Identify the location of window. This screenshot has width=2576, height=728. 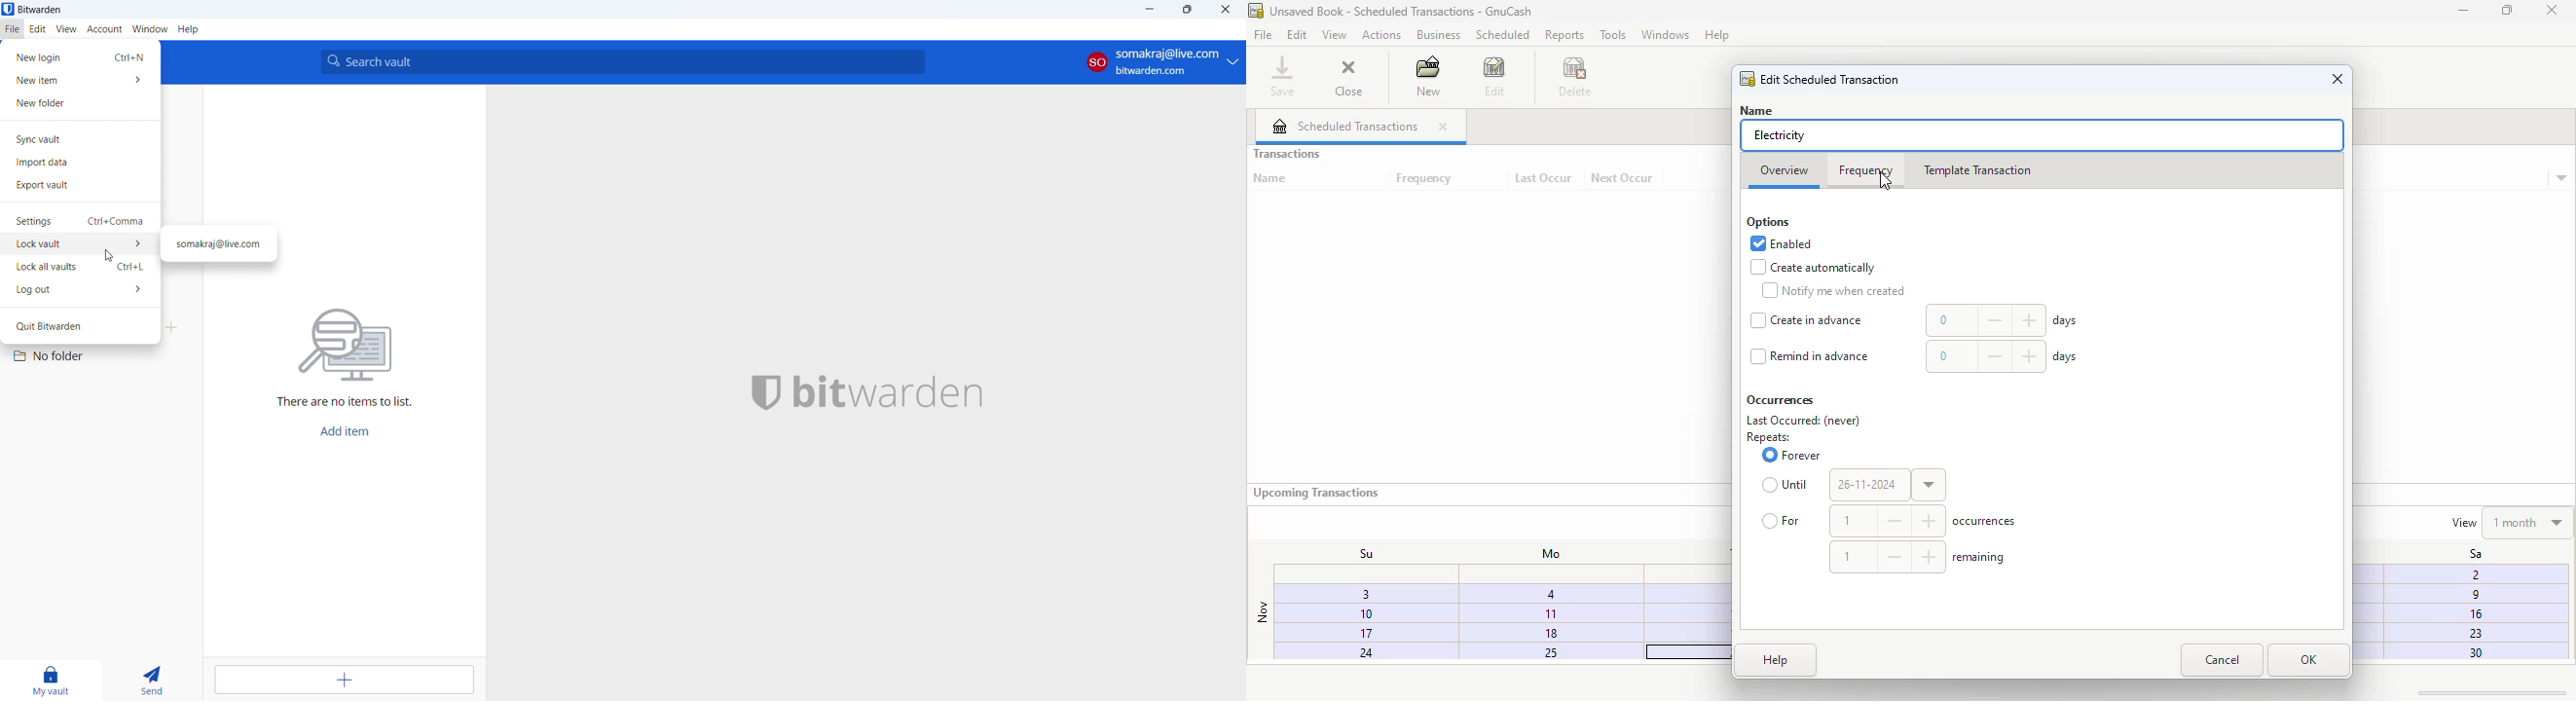
(151, 29).